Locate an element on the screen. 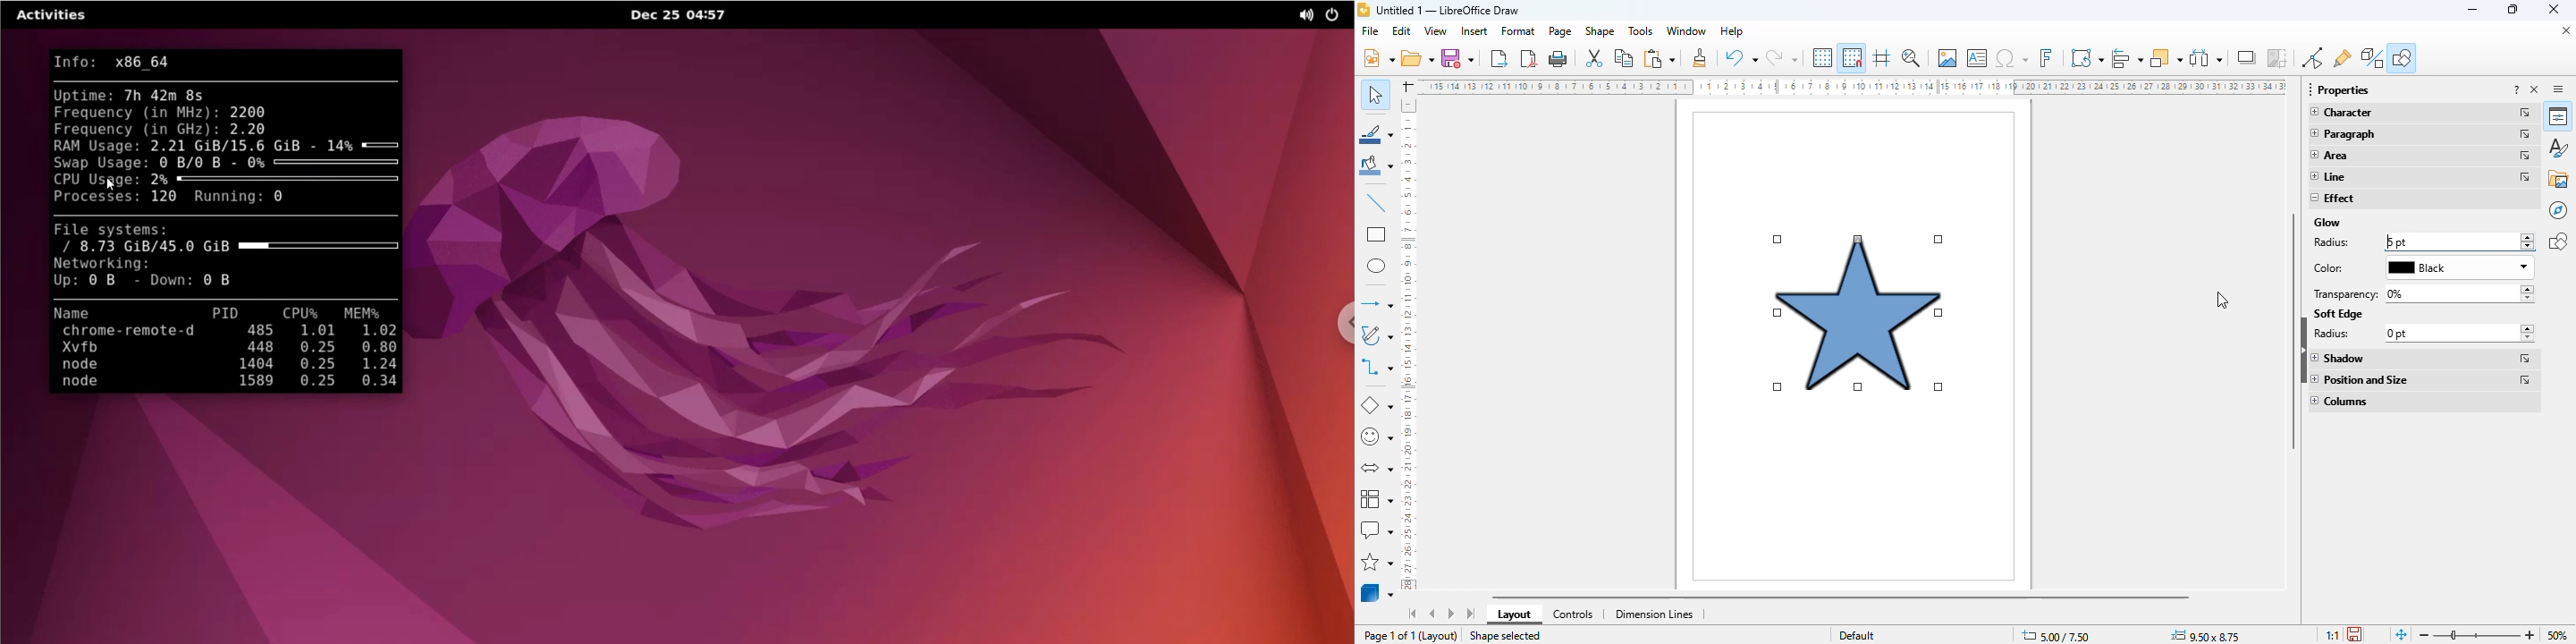 Image resolution: width=2576 pixels, height=644 pixels. 0 pt is located at coordinates (2459, 332).